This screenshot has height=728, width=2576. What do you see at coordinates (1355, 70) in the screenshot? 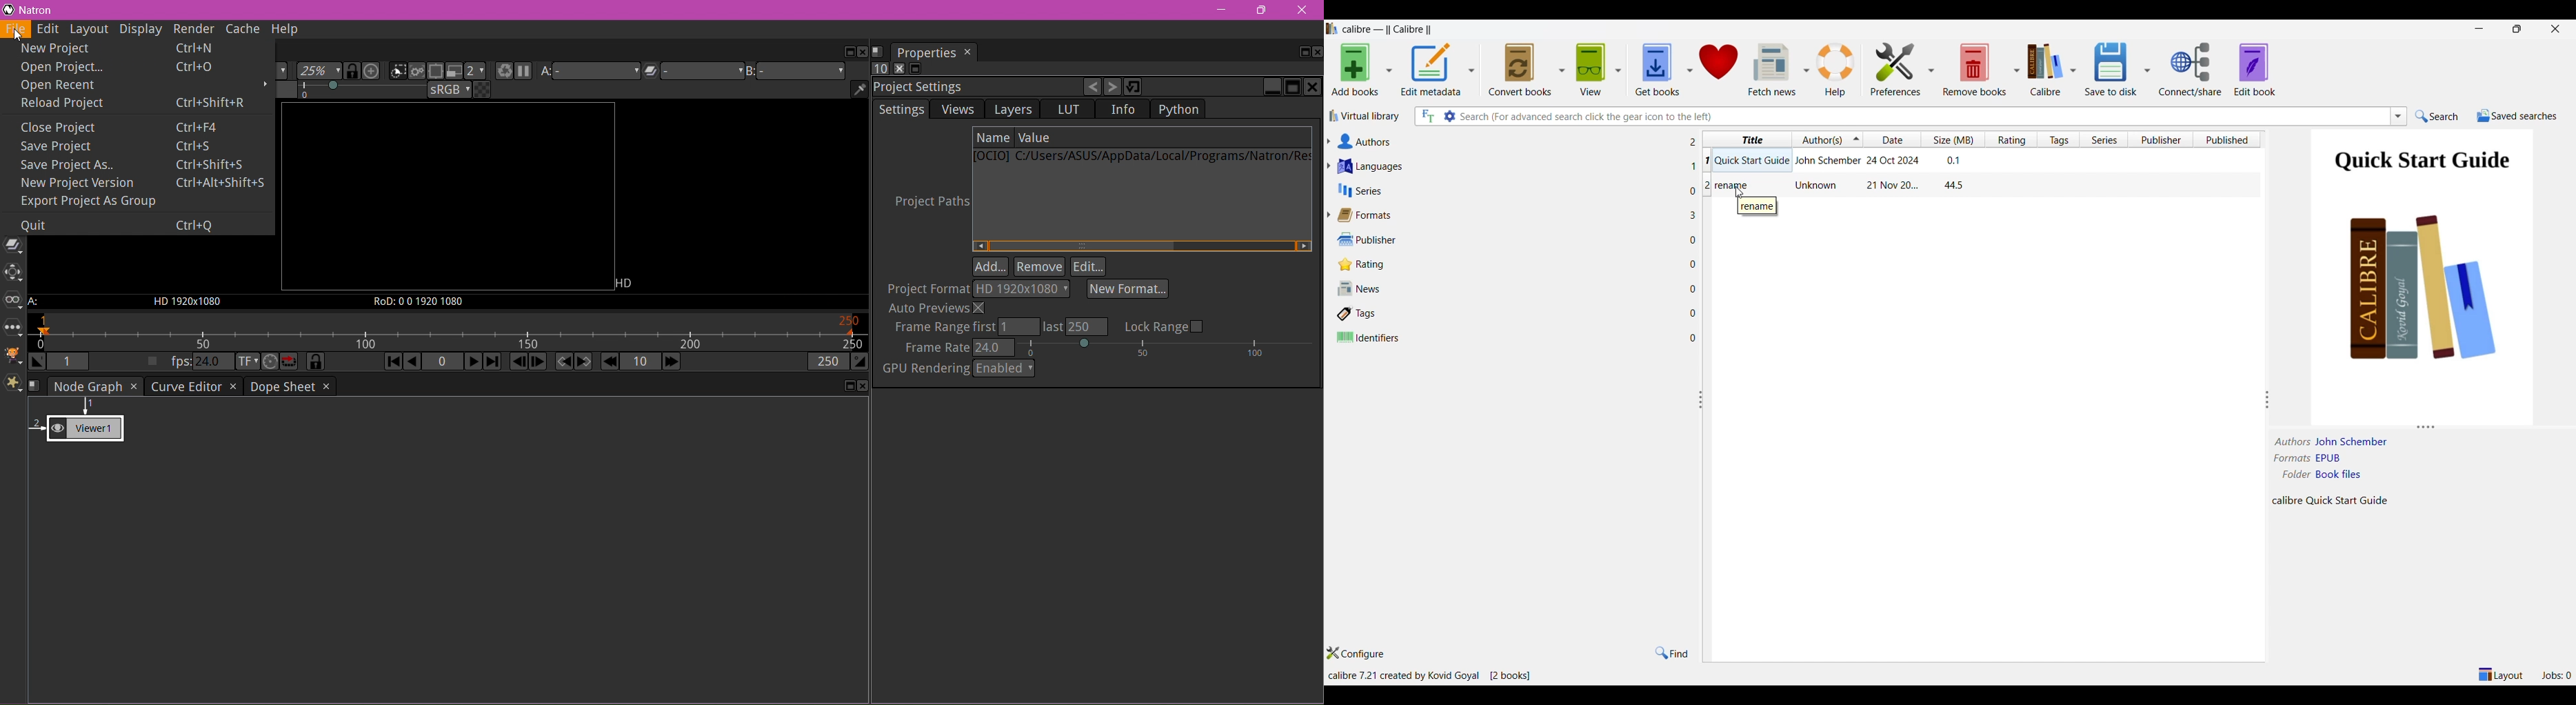
I see `Add books` at bounding box center [1355, 70].